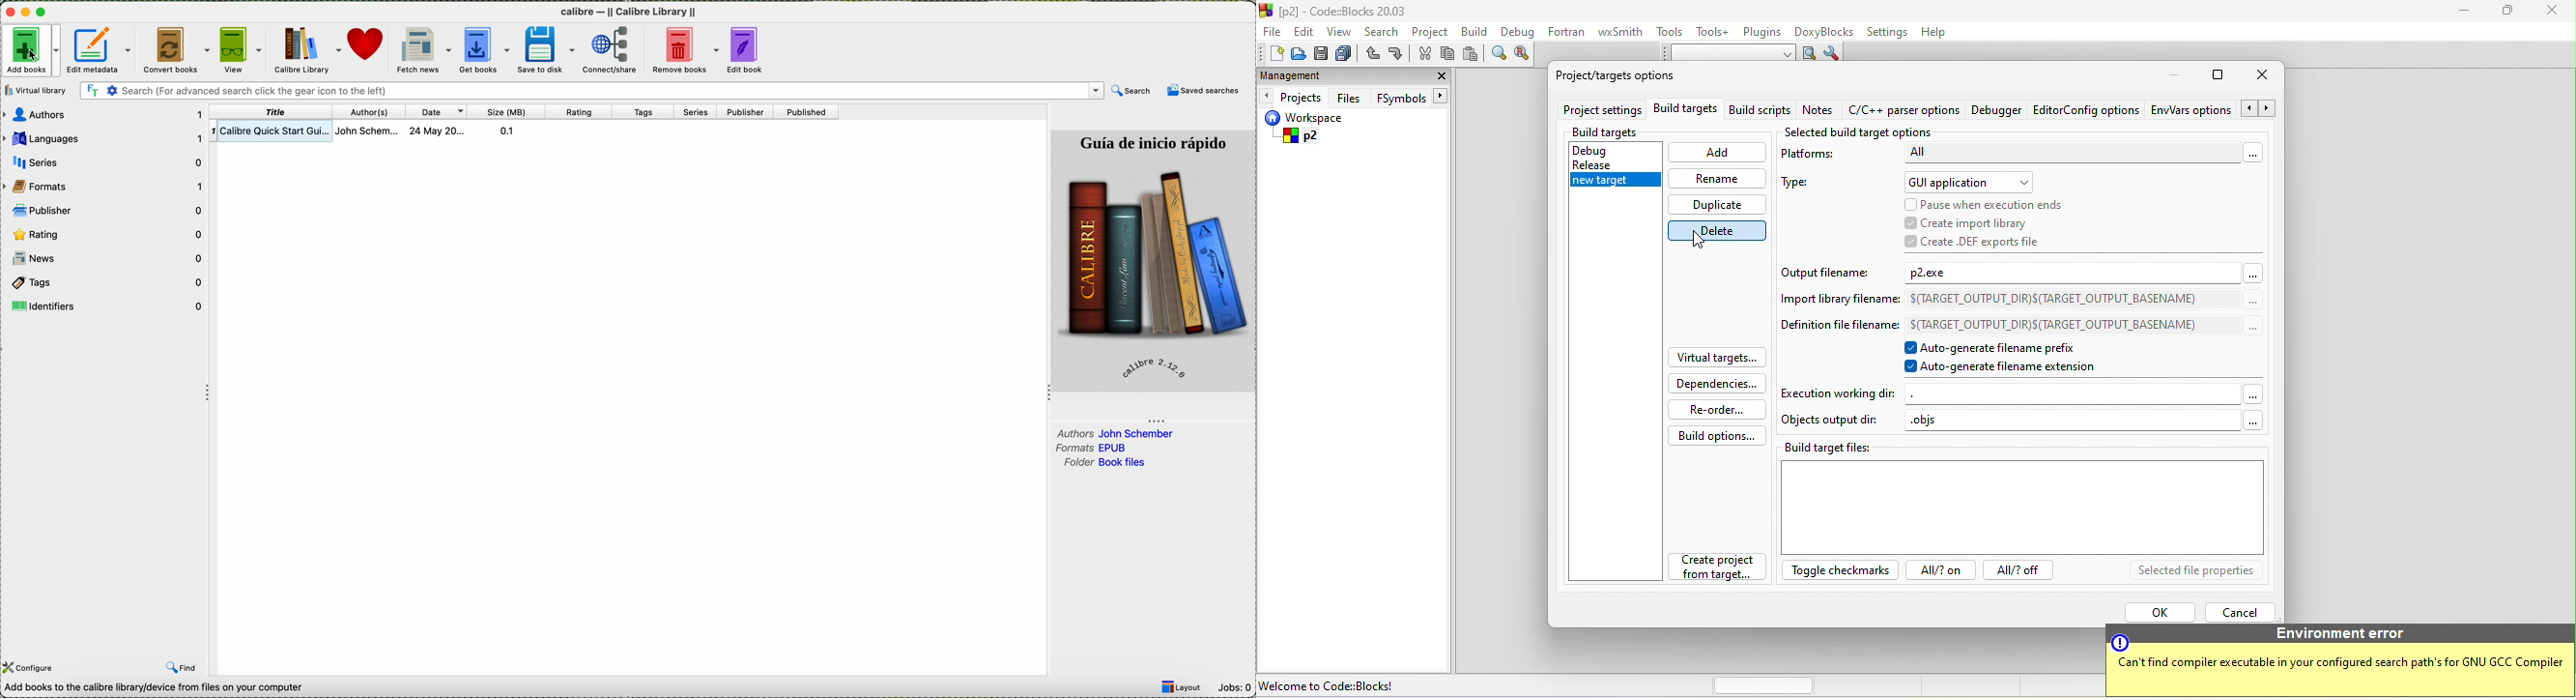 This screenshot has height=700, width=2576. Describe the element at coordinates (1819, 112) in the screenshot. I see `note` at that location.